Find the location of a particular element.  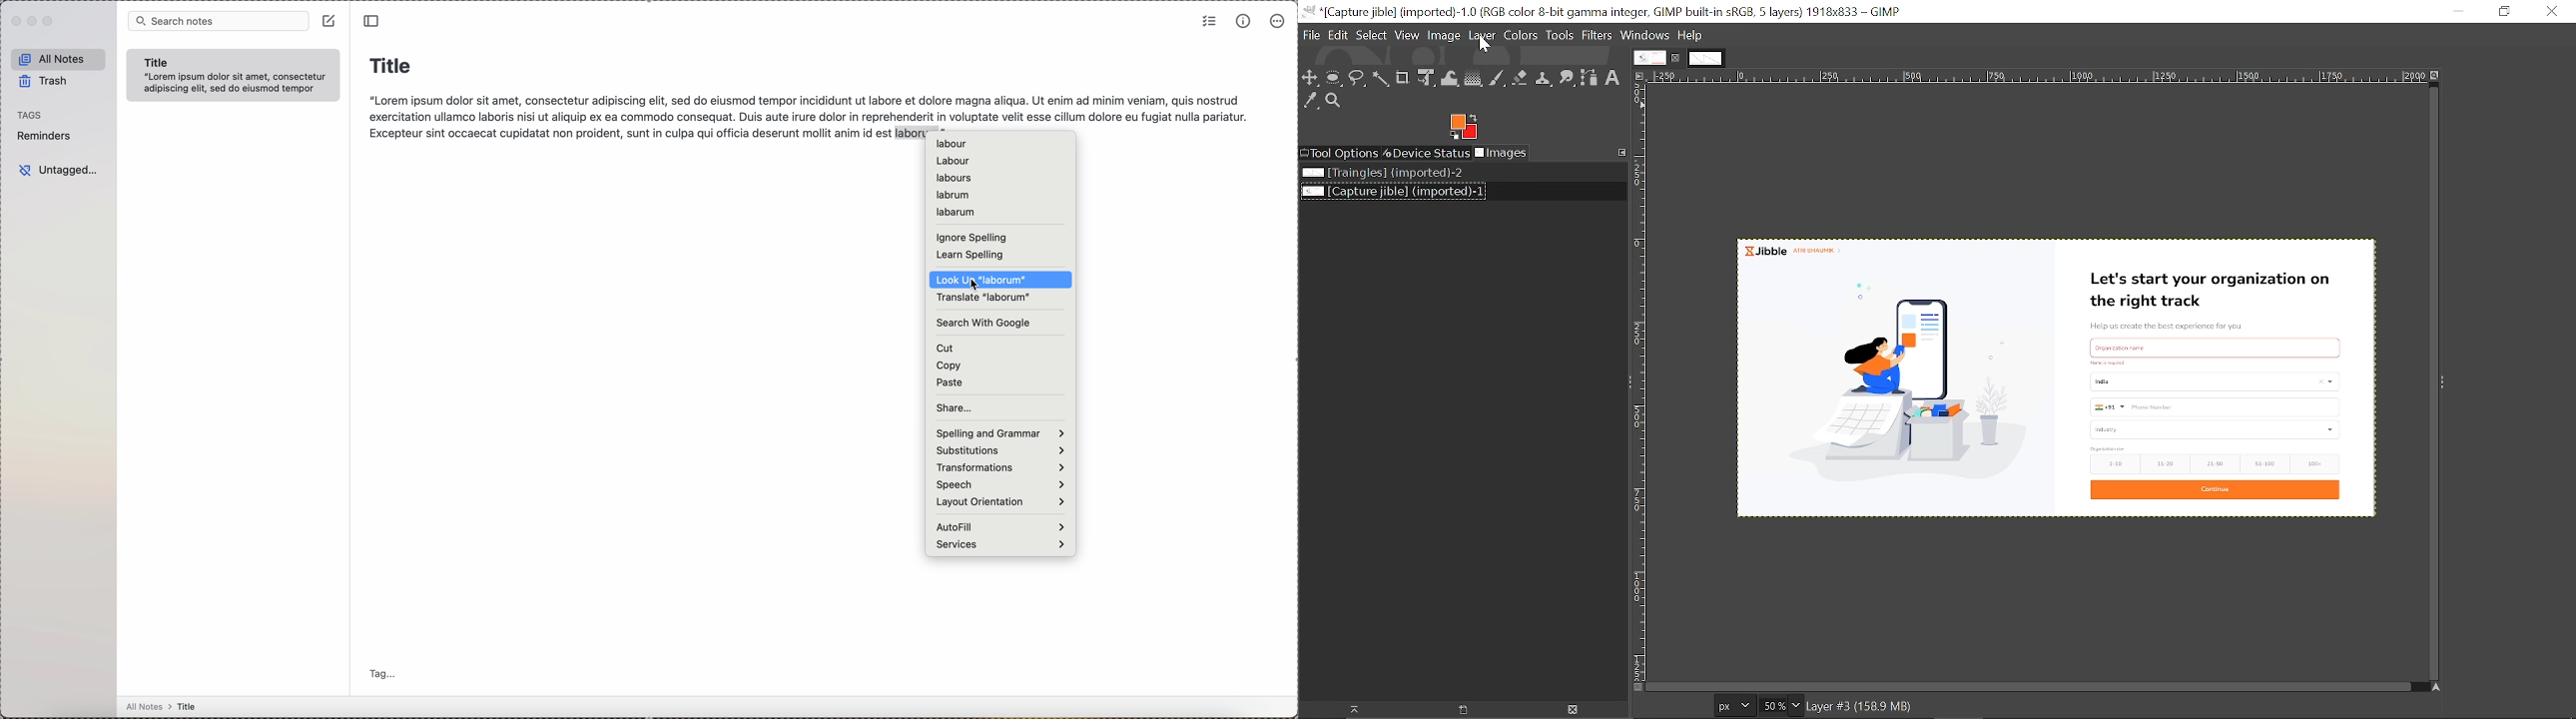

Current image info is located at coordinates (1861, 707).